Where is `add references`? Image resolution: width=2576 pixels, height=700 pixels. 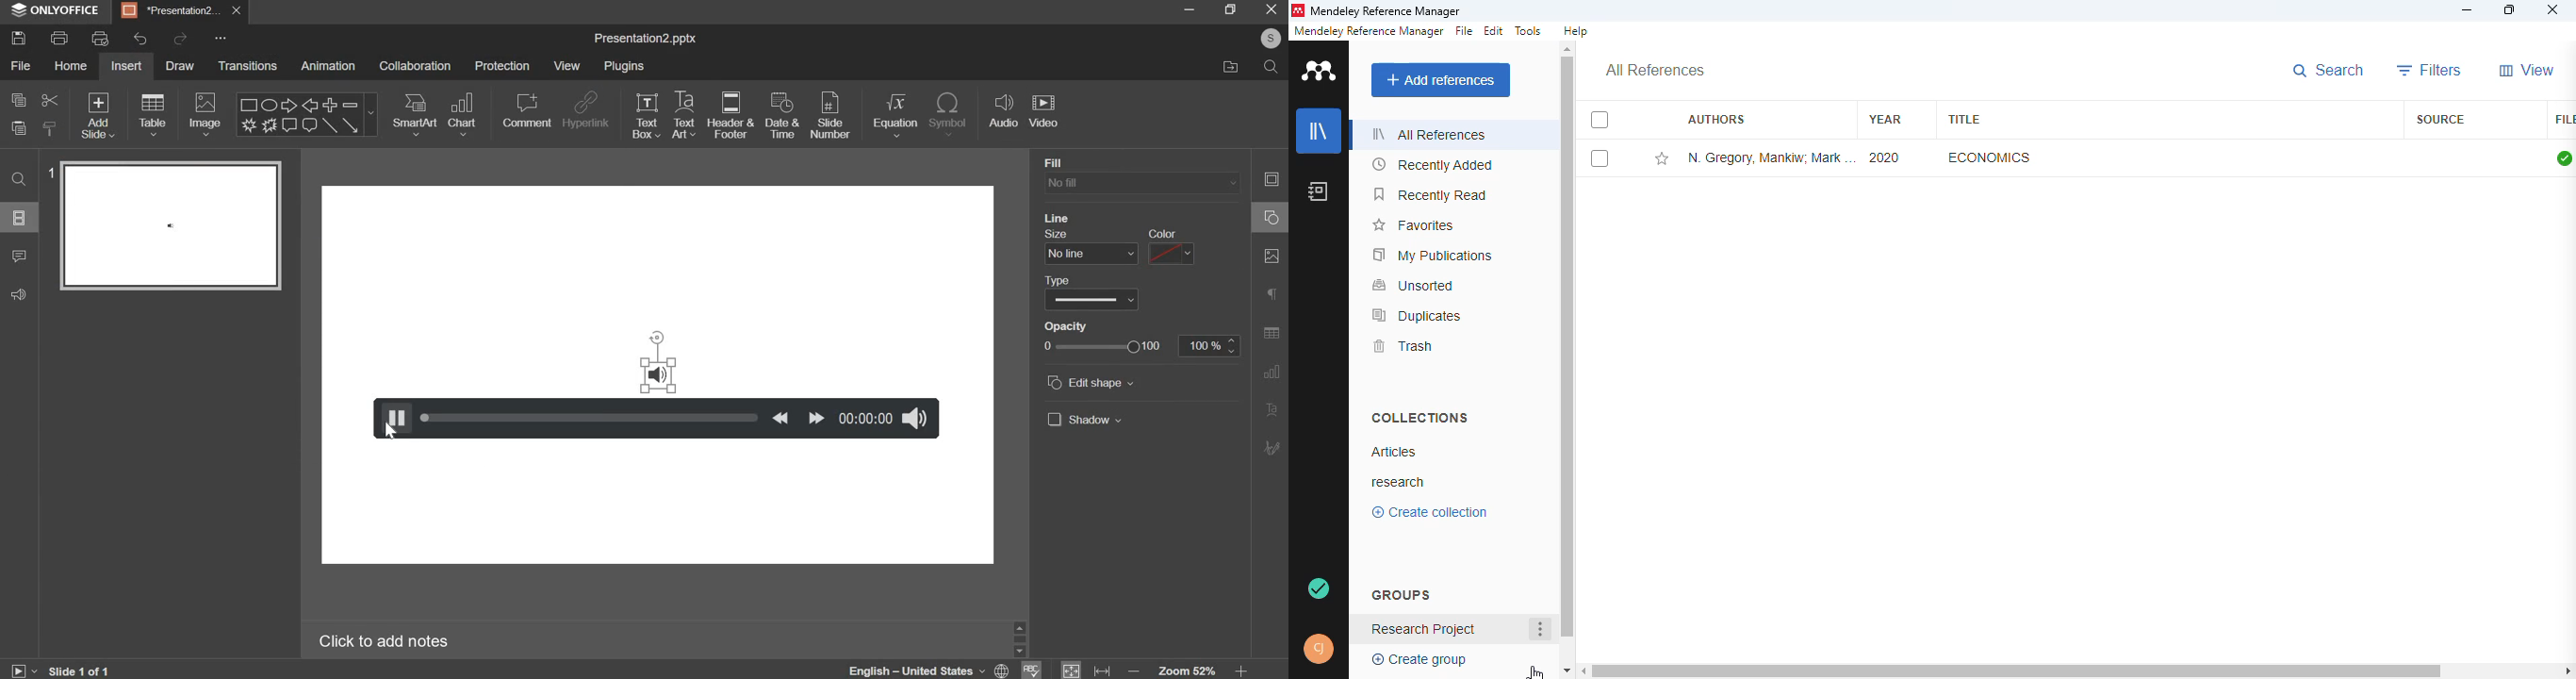 add references is located at coordinates (1441, 80).